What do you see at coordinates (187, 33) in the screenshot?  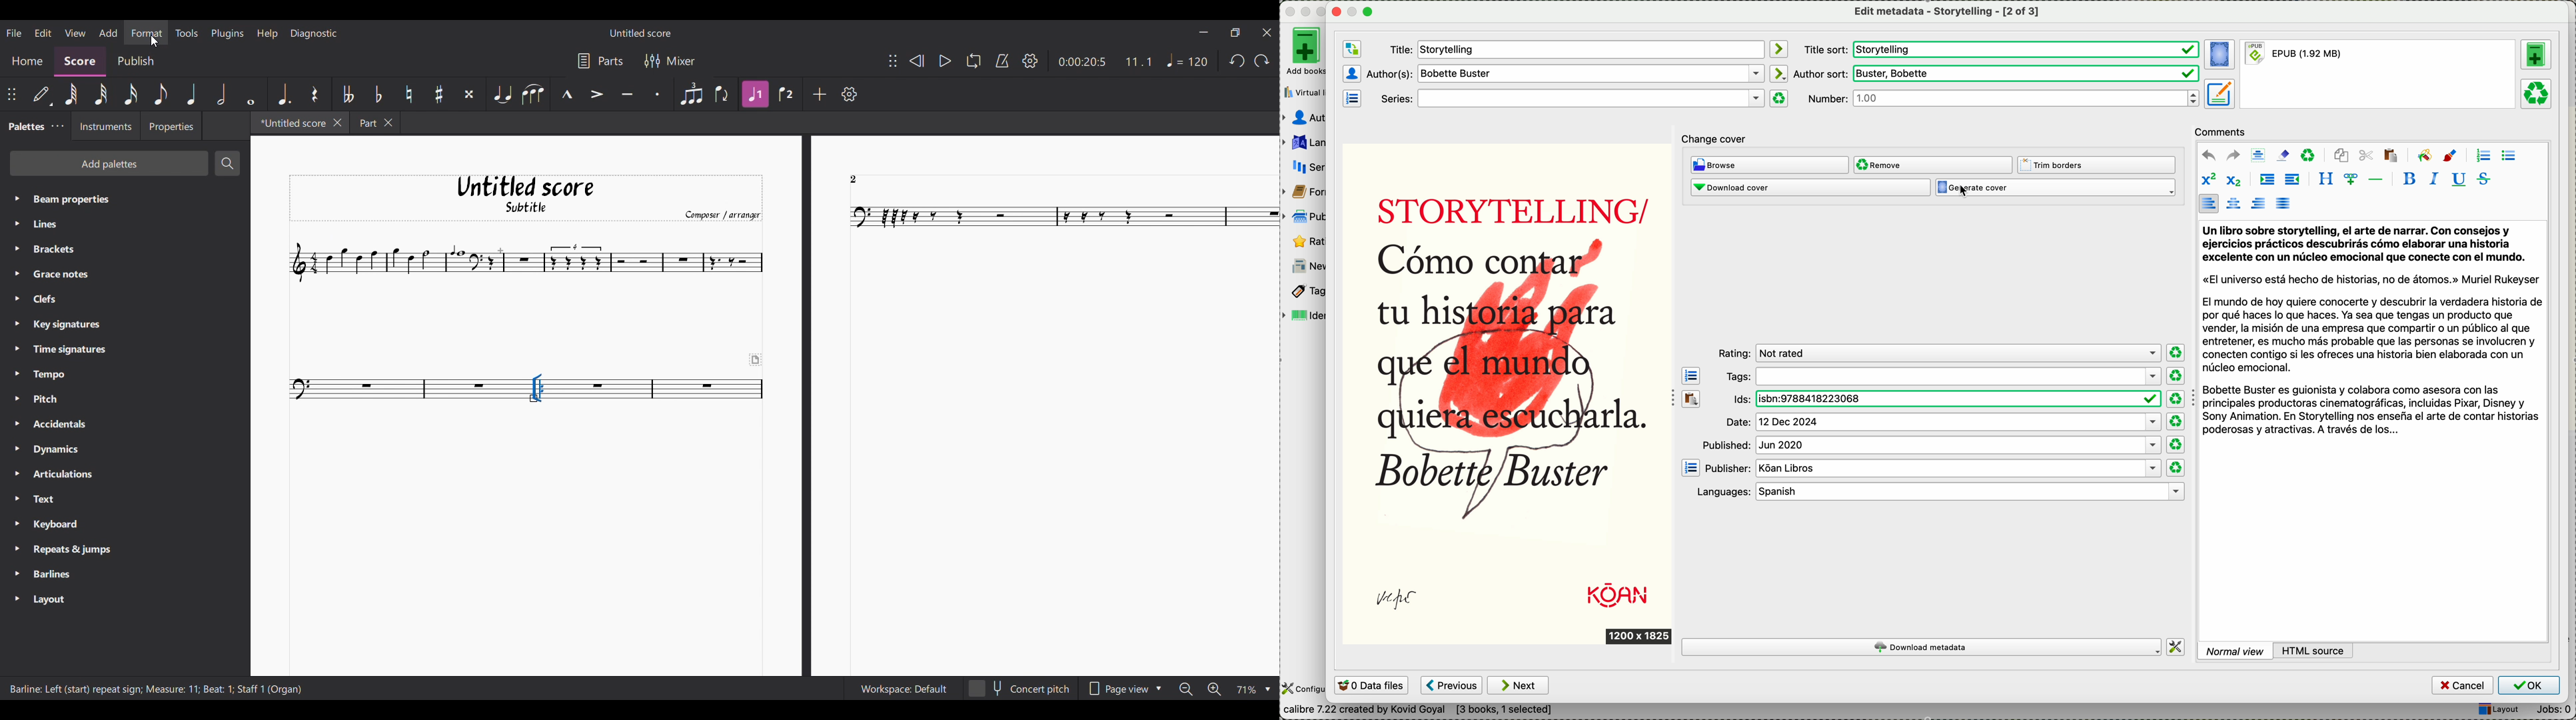 I see `Tools menu` at bounding box center [187, 33].